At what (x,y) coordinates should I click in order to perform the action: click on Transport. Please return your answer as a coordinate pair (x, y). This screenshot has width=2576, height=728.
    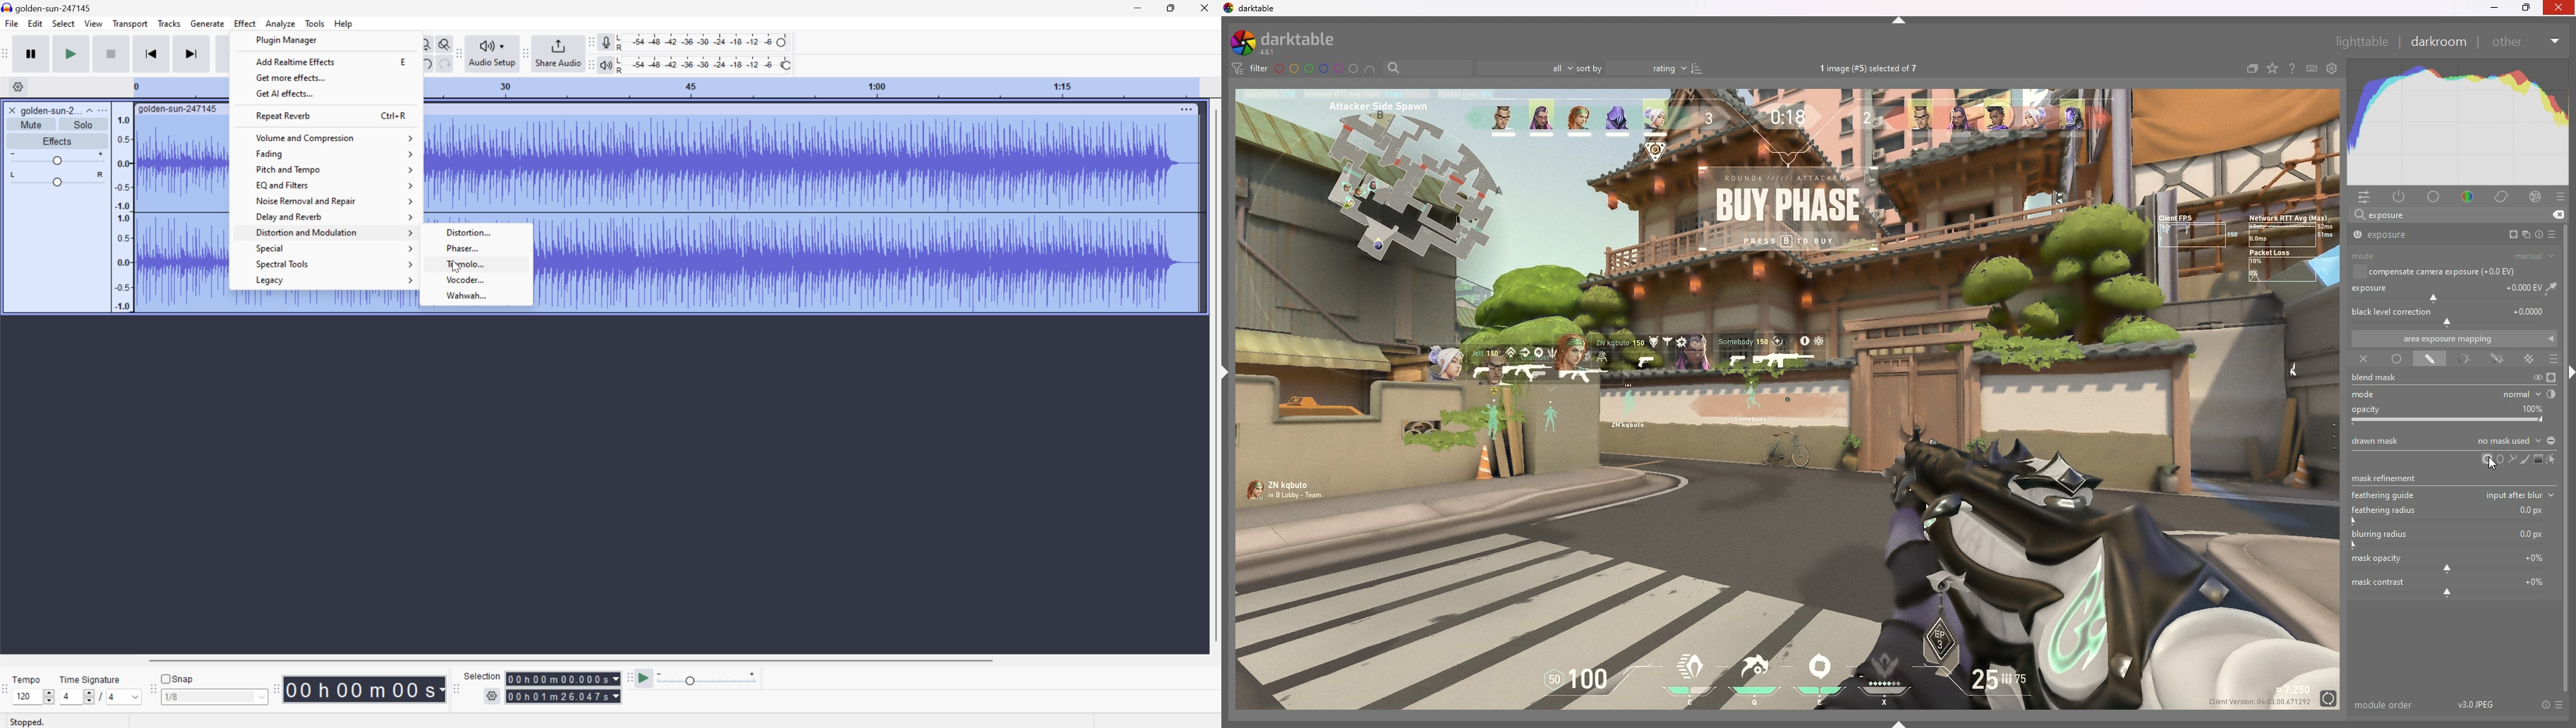
    Looking at the image, I should click on (130, 23).